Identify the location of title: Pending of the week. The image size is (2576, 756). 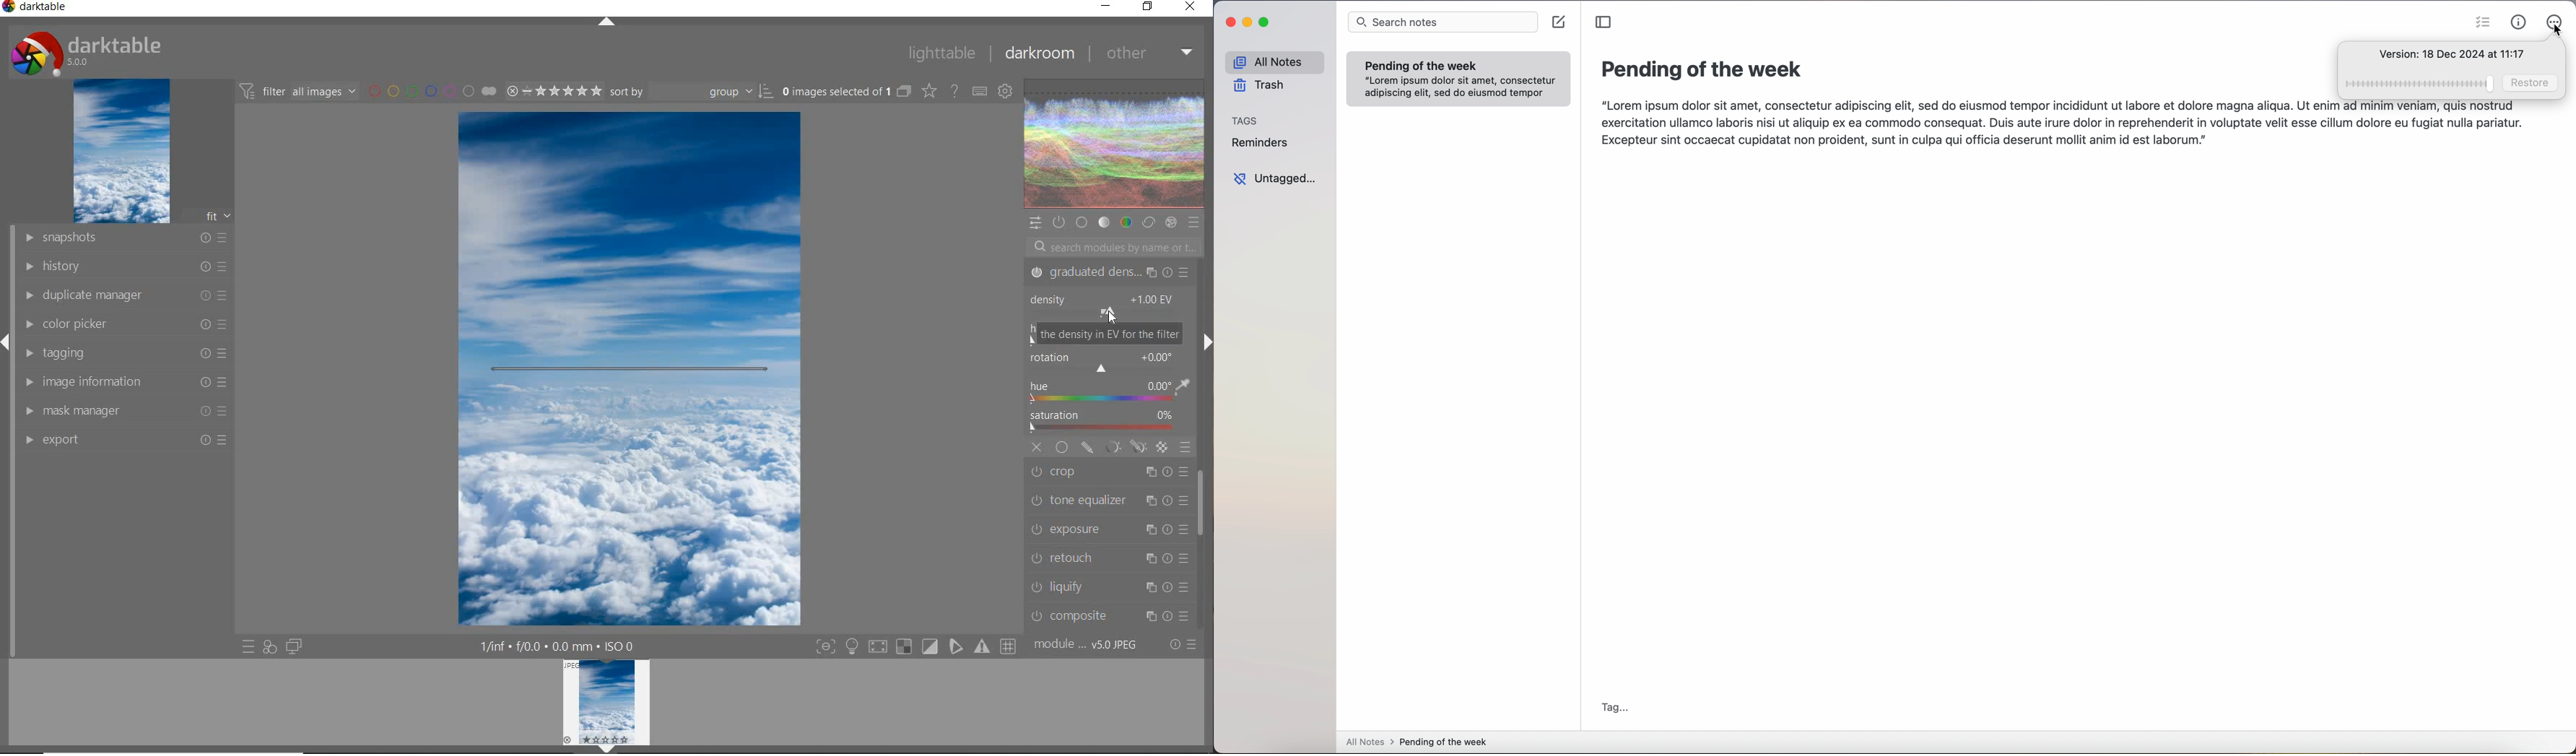
(1704, 71).